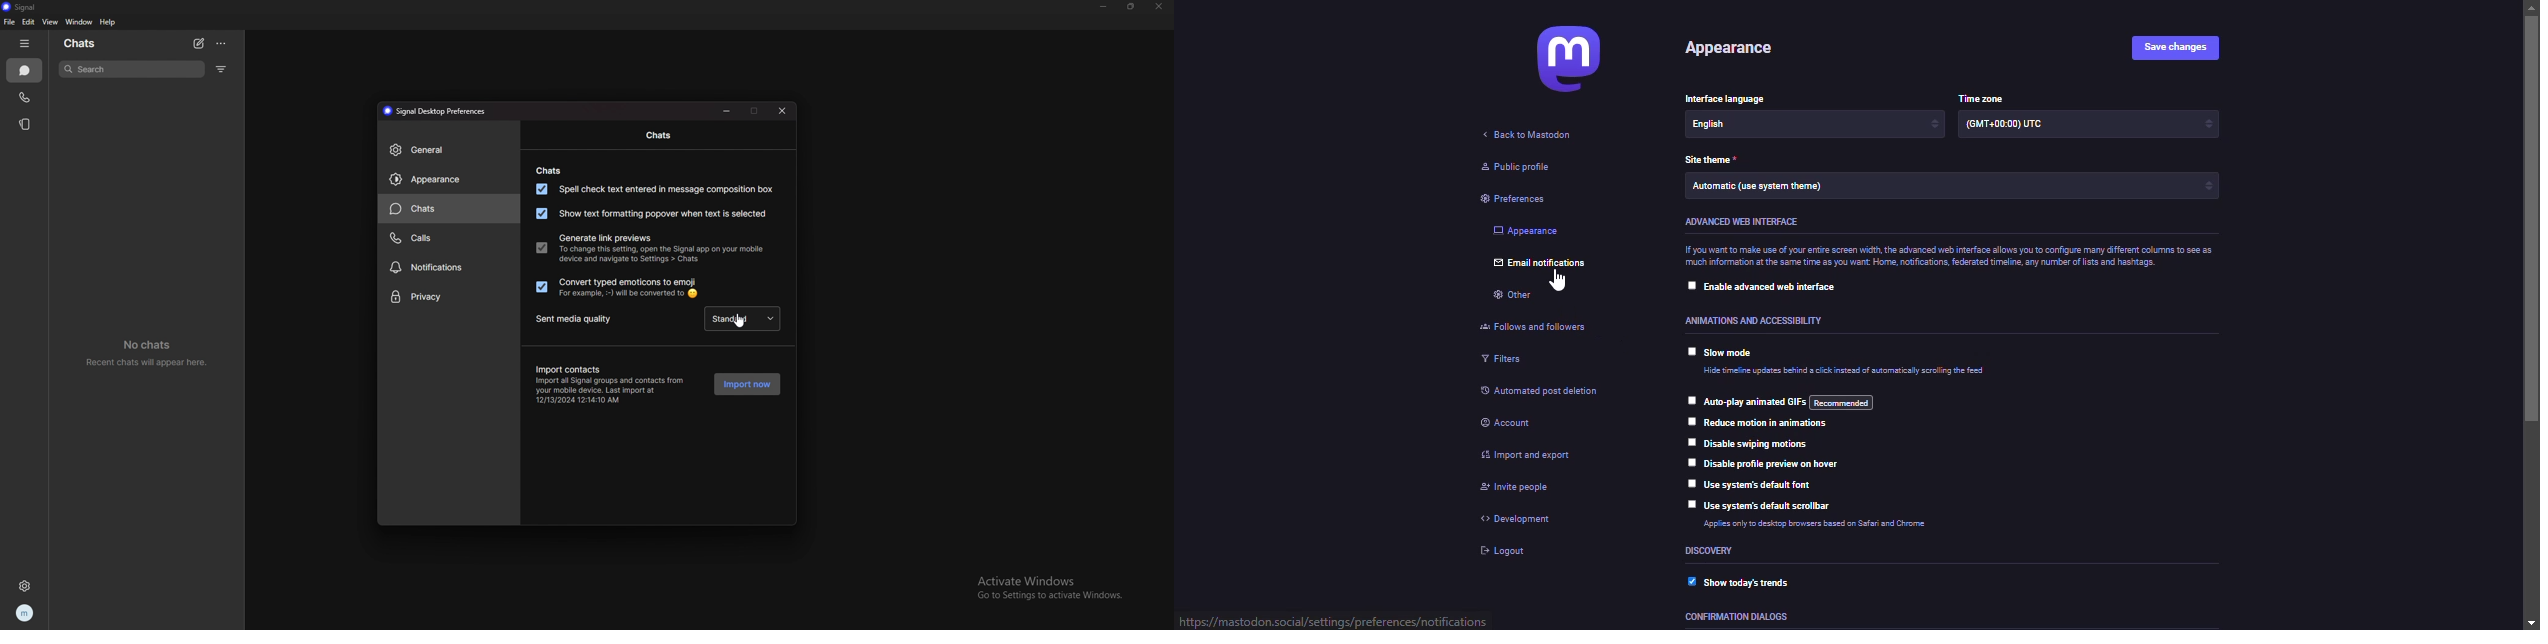 Image resolution: width=2548 pixels, height=644 pixels. Describe the element at coordinates (132, 69) in the screenshot. I see `search` at that location.